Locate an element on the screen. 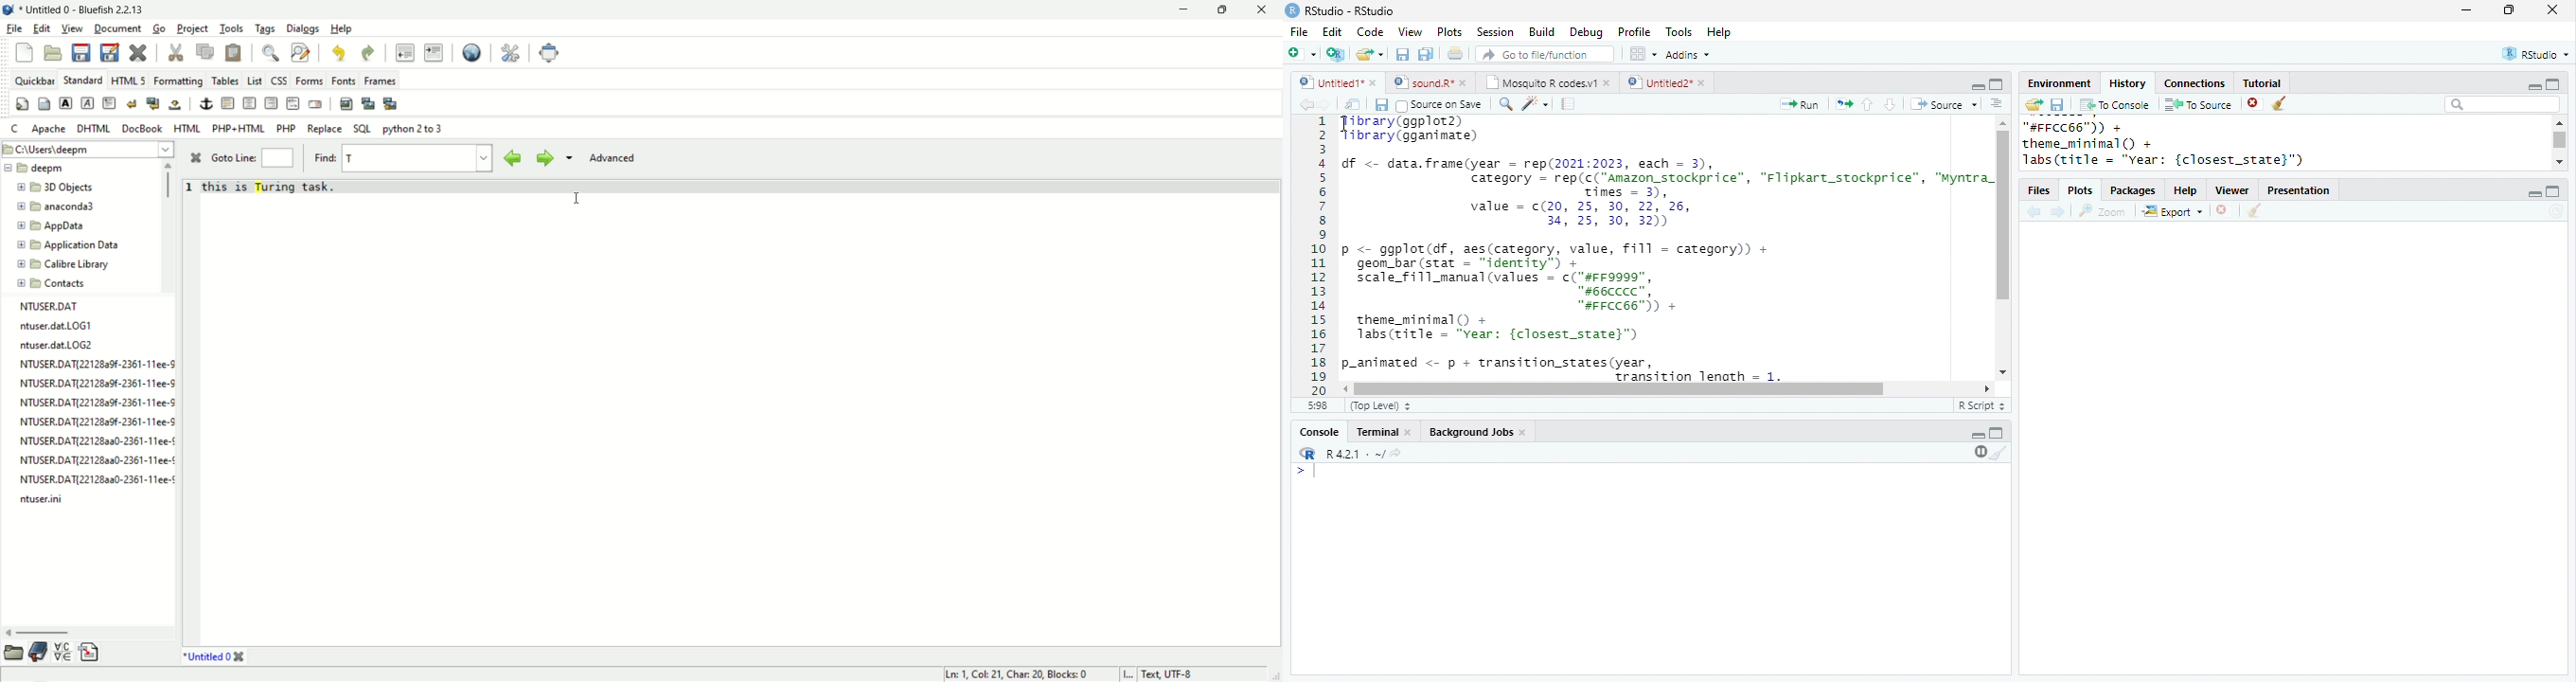  R Script is located at coordinates (1981, 404).